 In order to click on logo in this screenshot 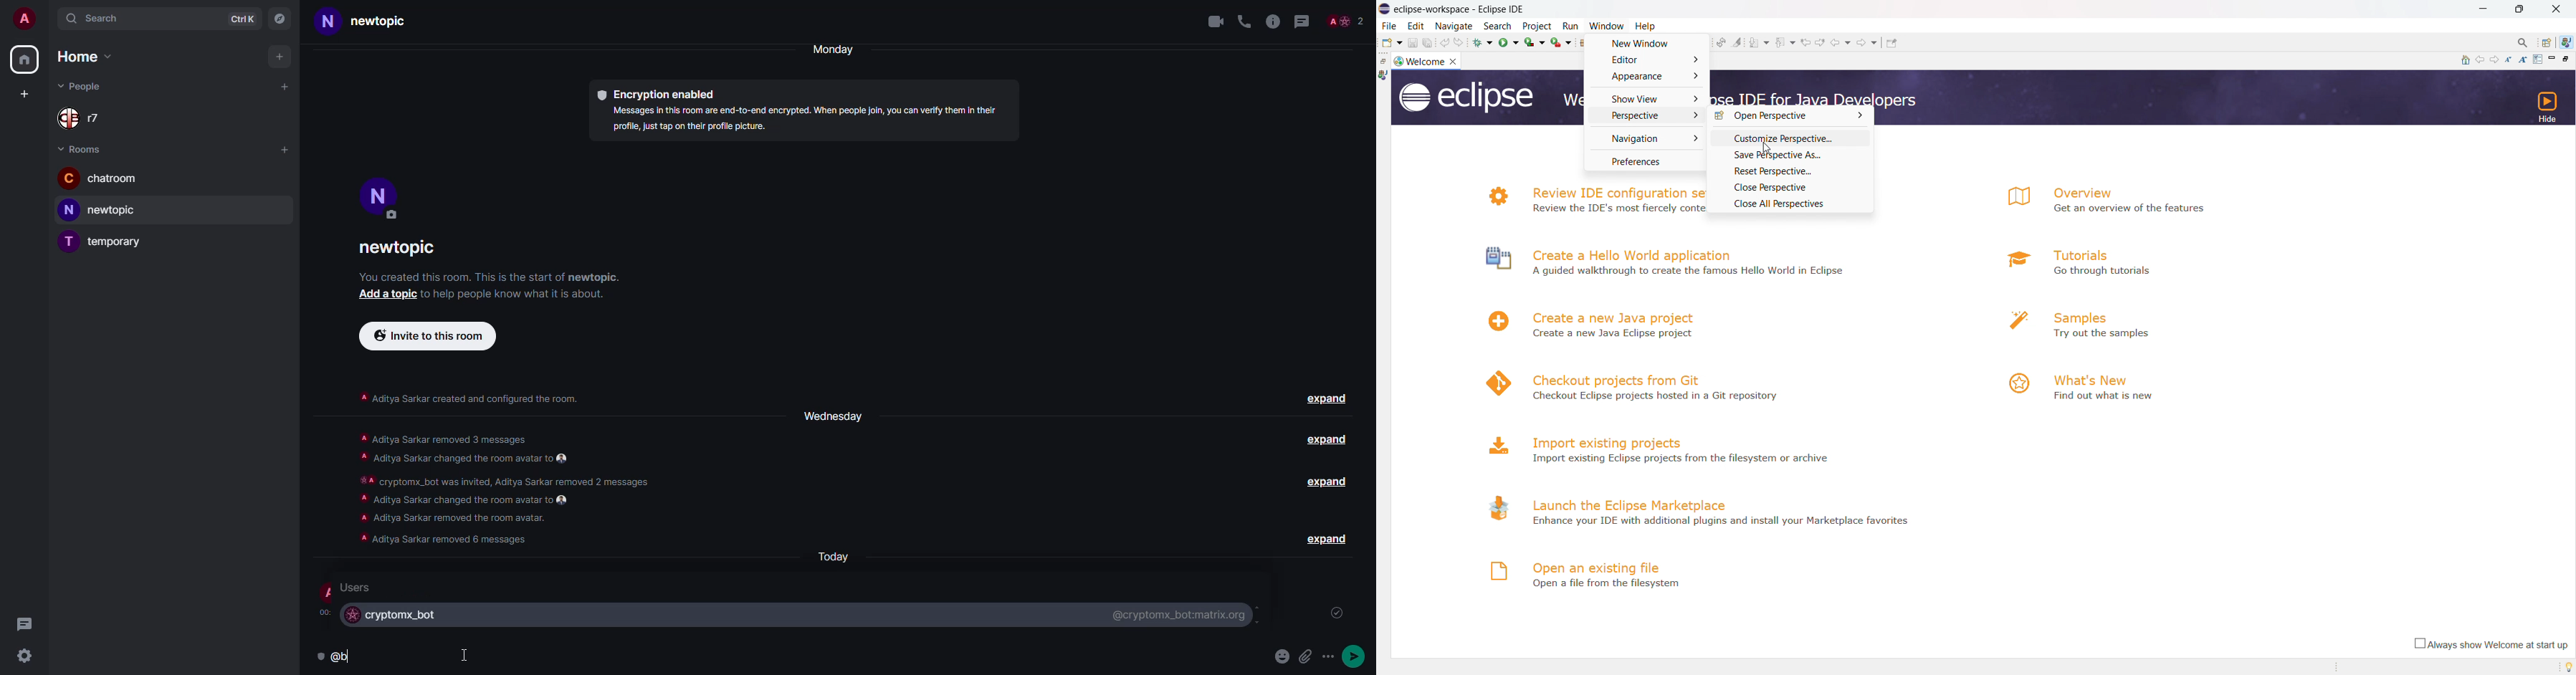, I will do `click(1492, 321)`.